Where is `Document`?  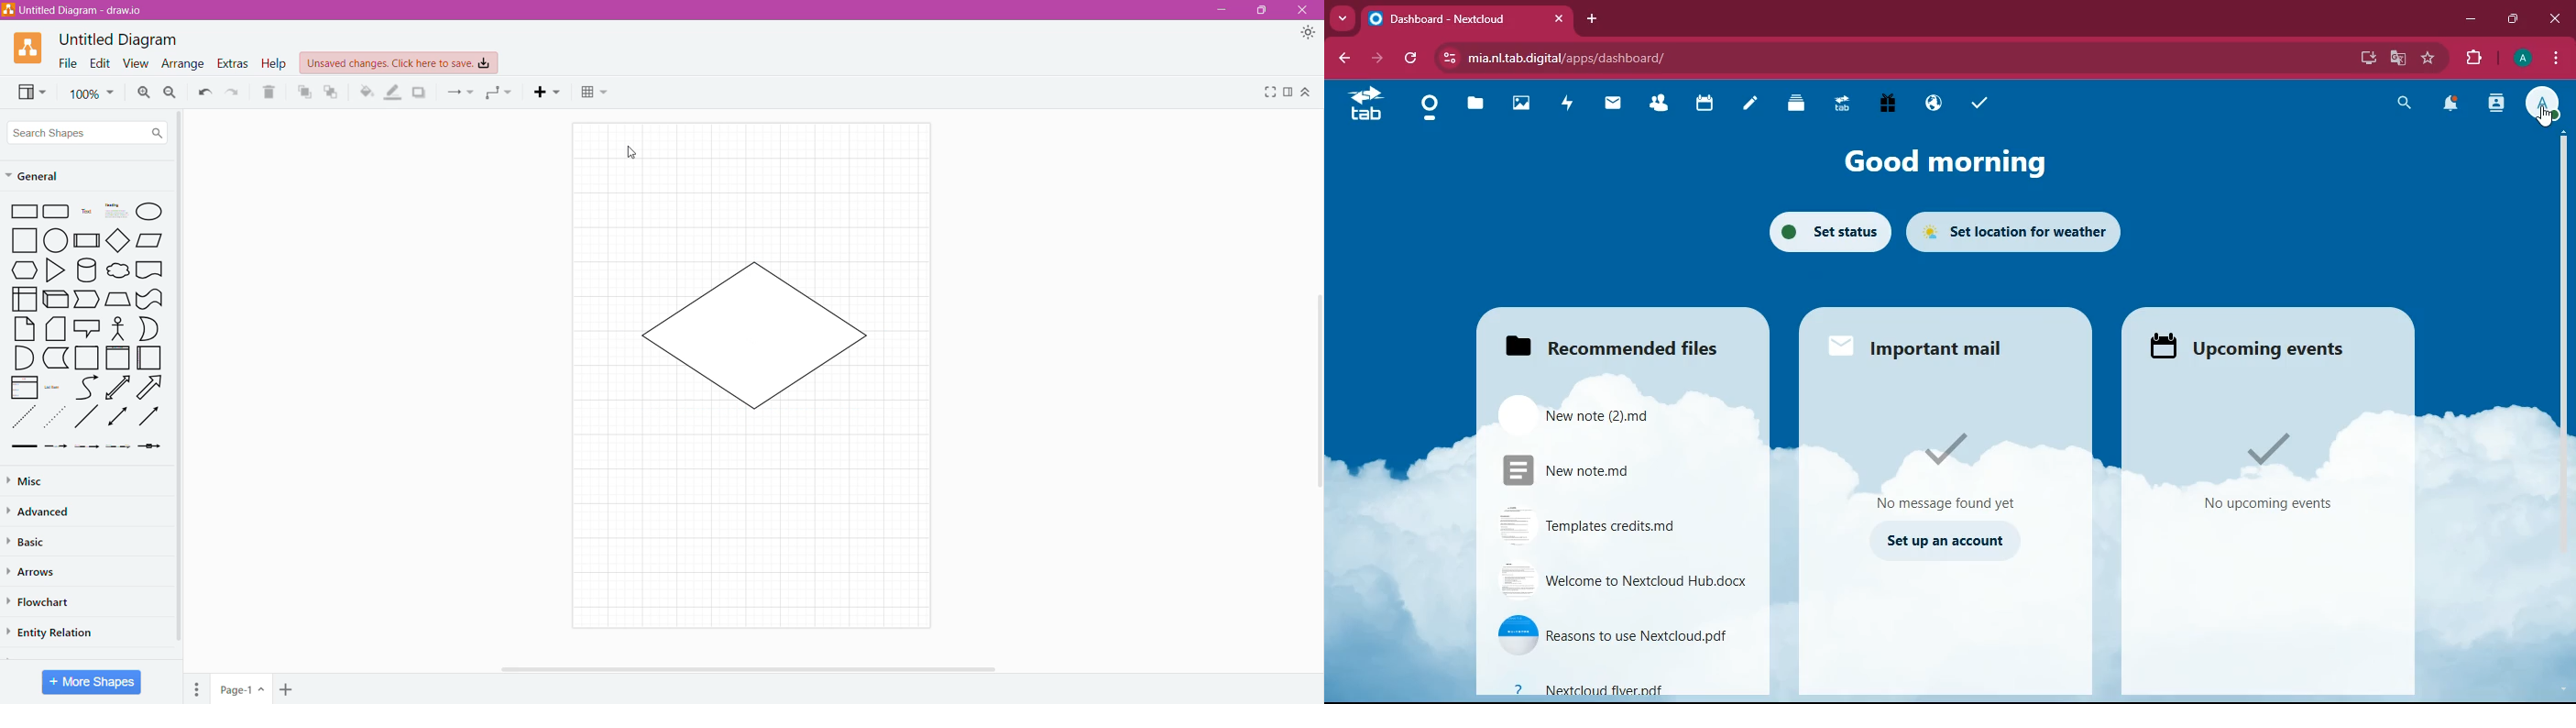 Document is located at coordinates (150, 271).